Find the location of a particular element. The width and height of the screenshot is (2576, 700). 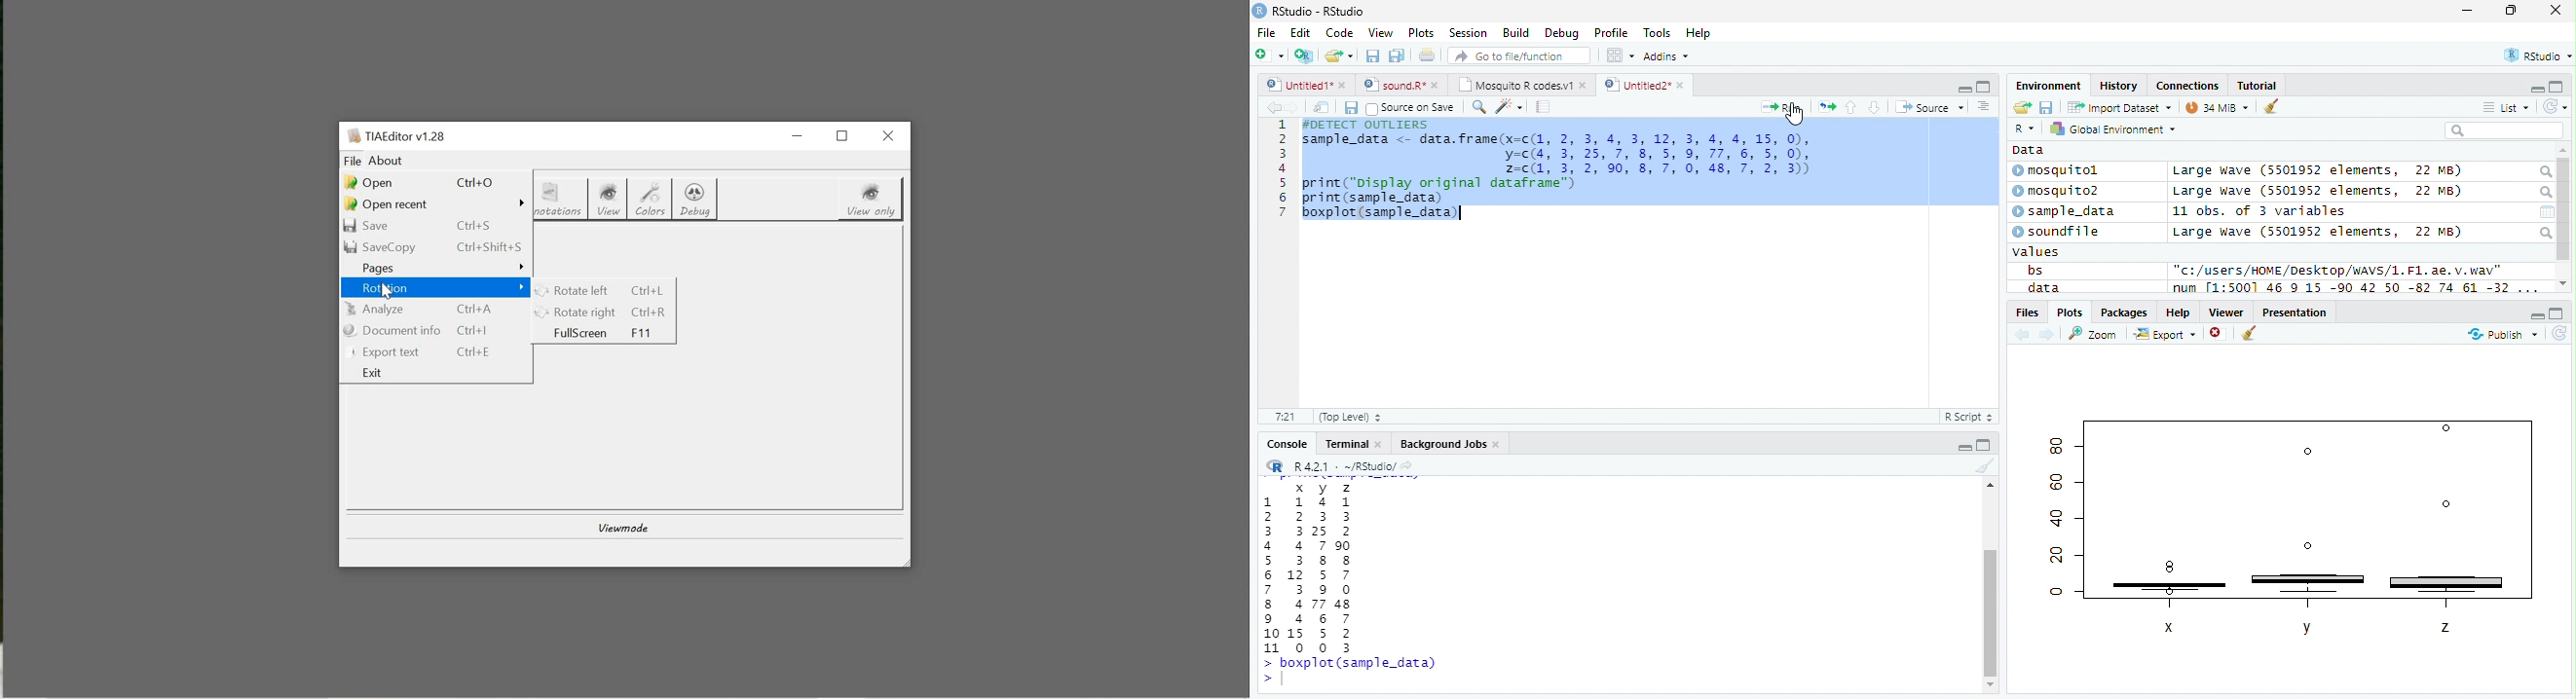

Save is located at coordinates (1350, 108).